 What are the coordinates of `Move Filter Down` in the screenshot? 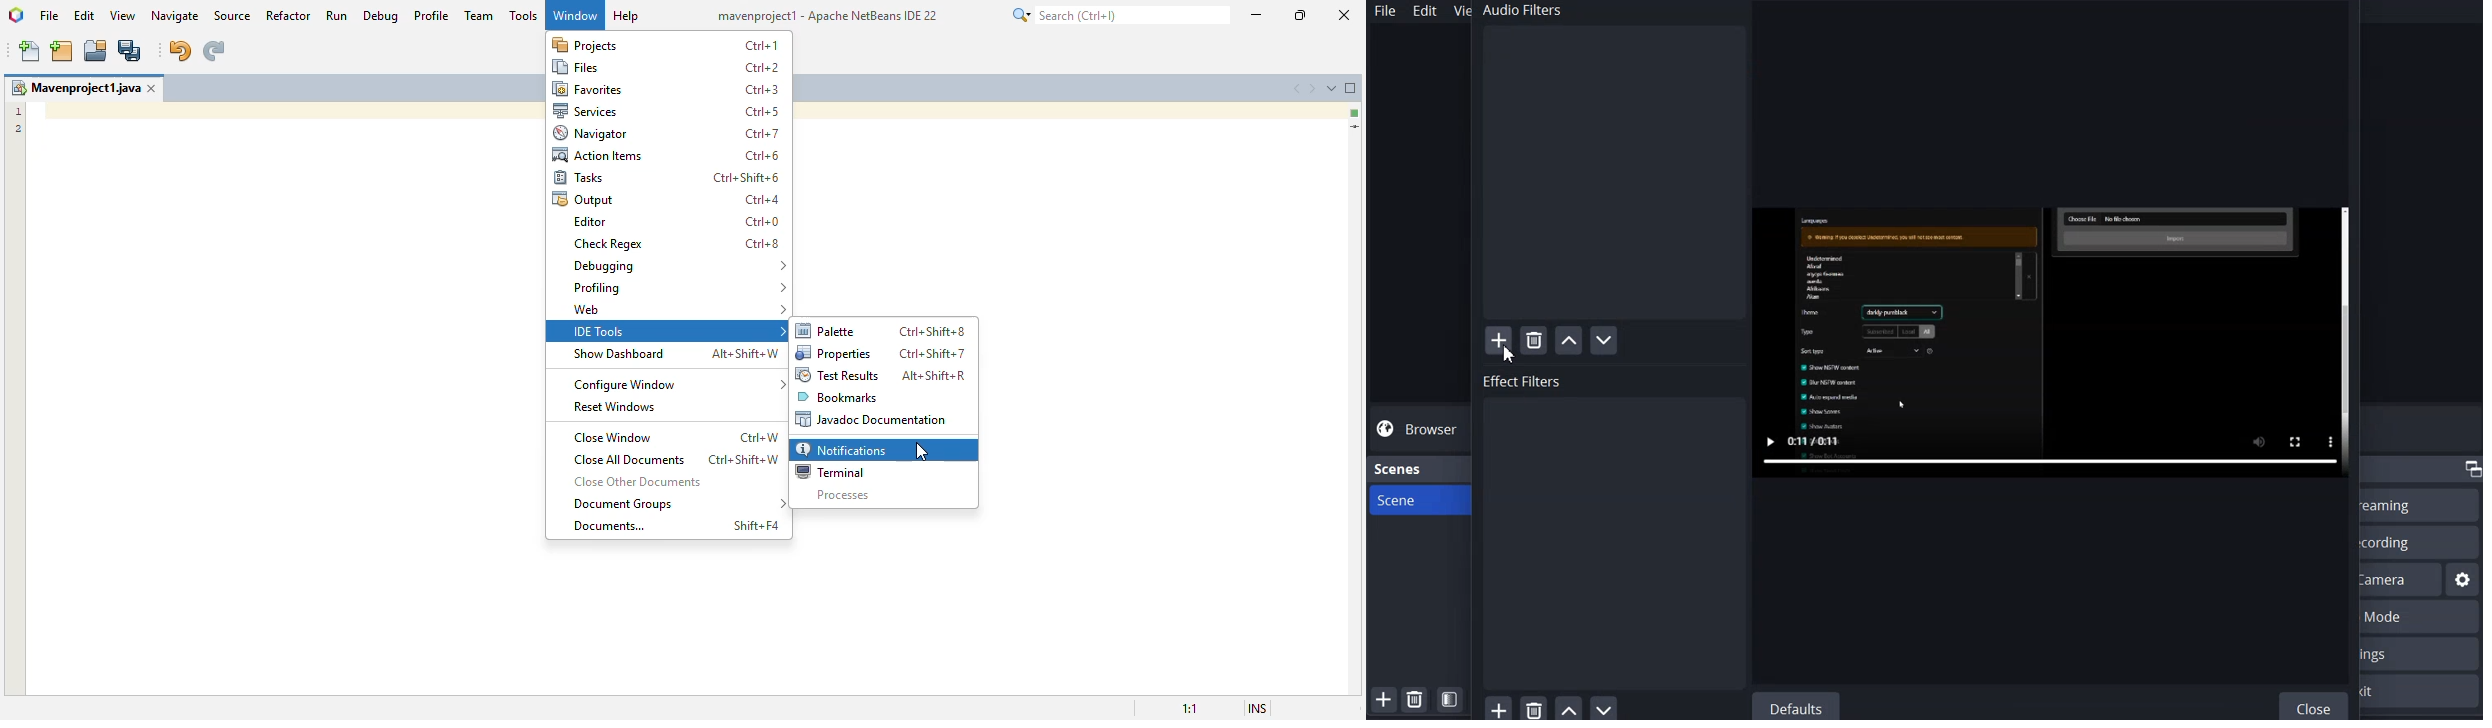 It's located at (1605, 708).